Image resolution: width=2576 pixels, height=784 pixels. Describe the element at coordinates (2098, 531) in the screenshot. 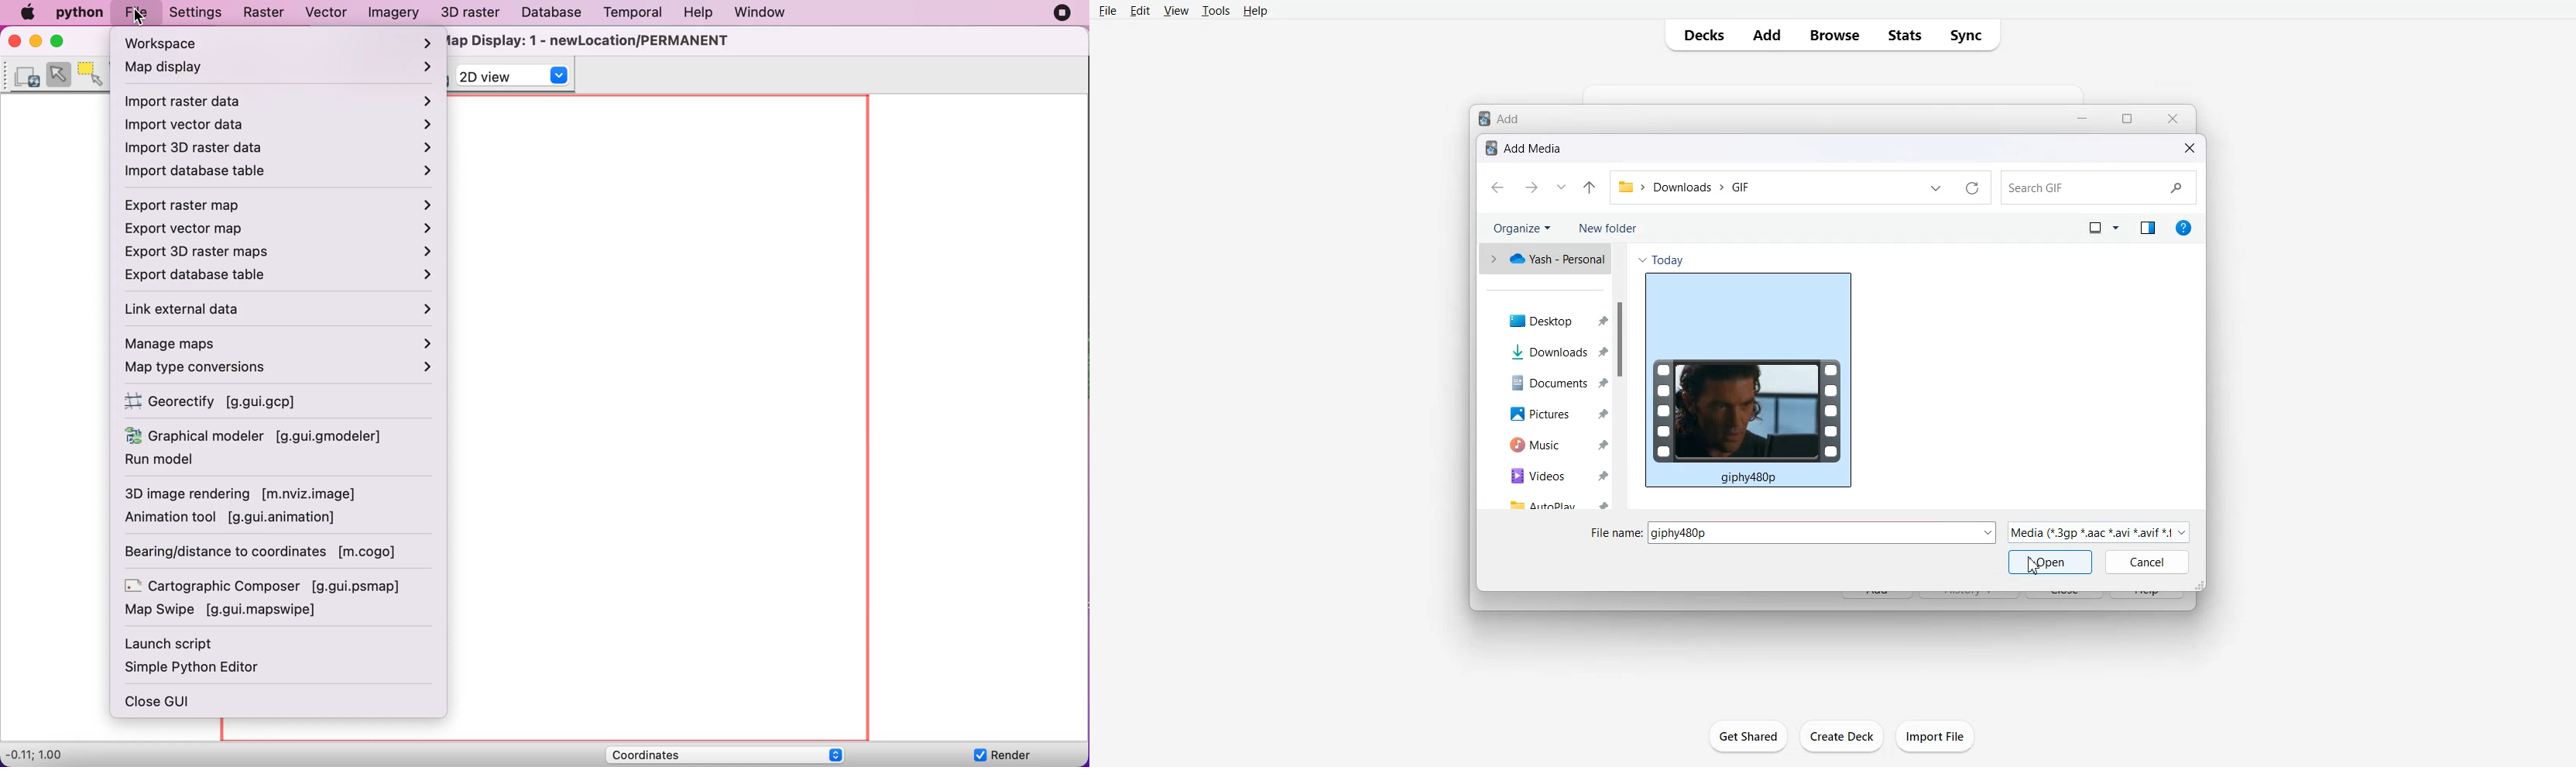

I see `| Media (“3gp *aac “avi *avit #1` at that location.